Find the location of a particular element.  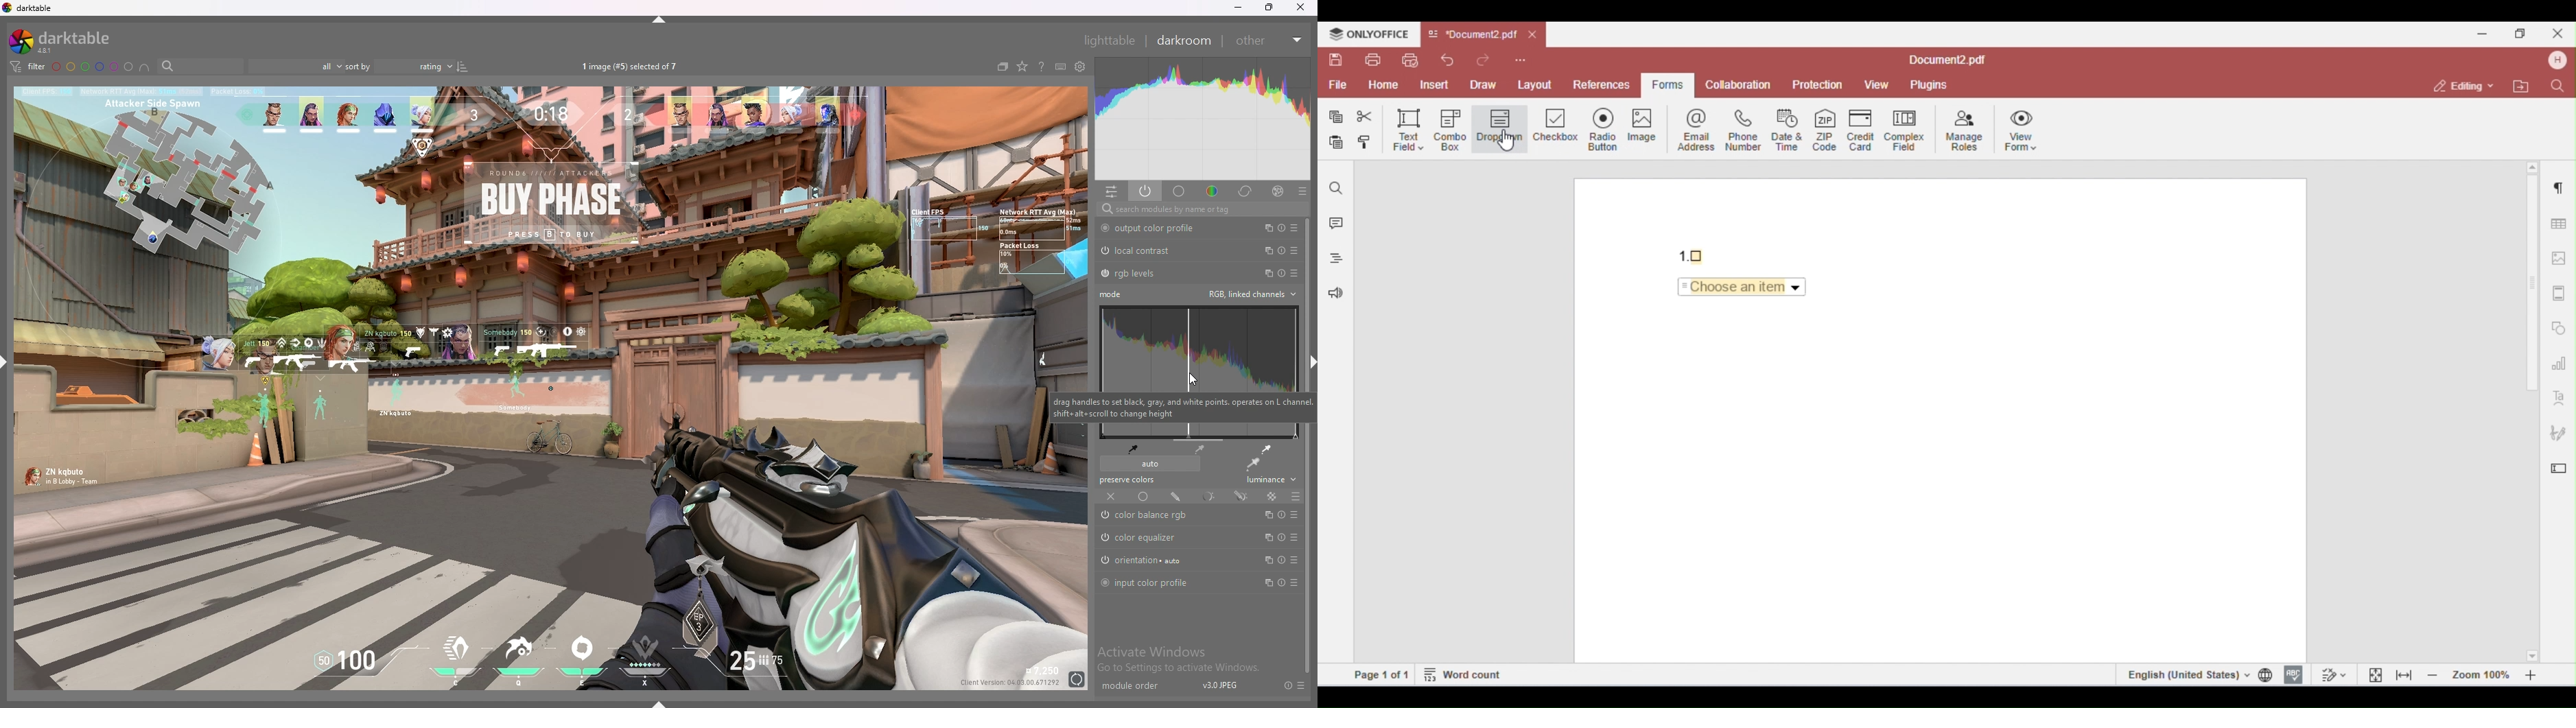

multiple instances action is located at coordinates (1265, 250).